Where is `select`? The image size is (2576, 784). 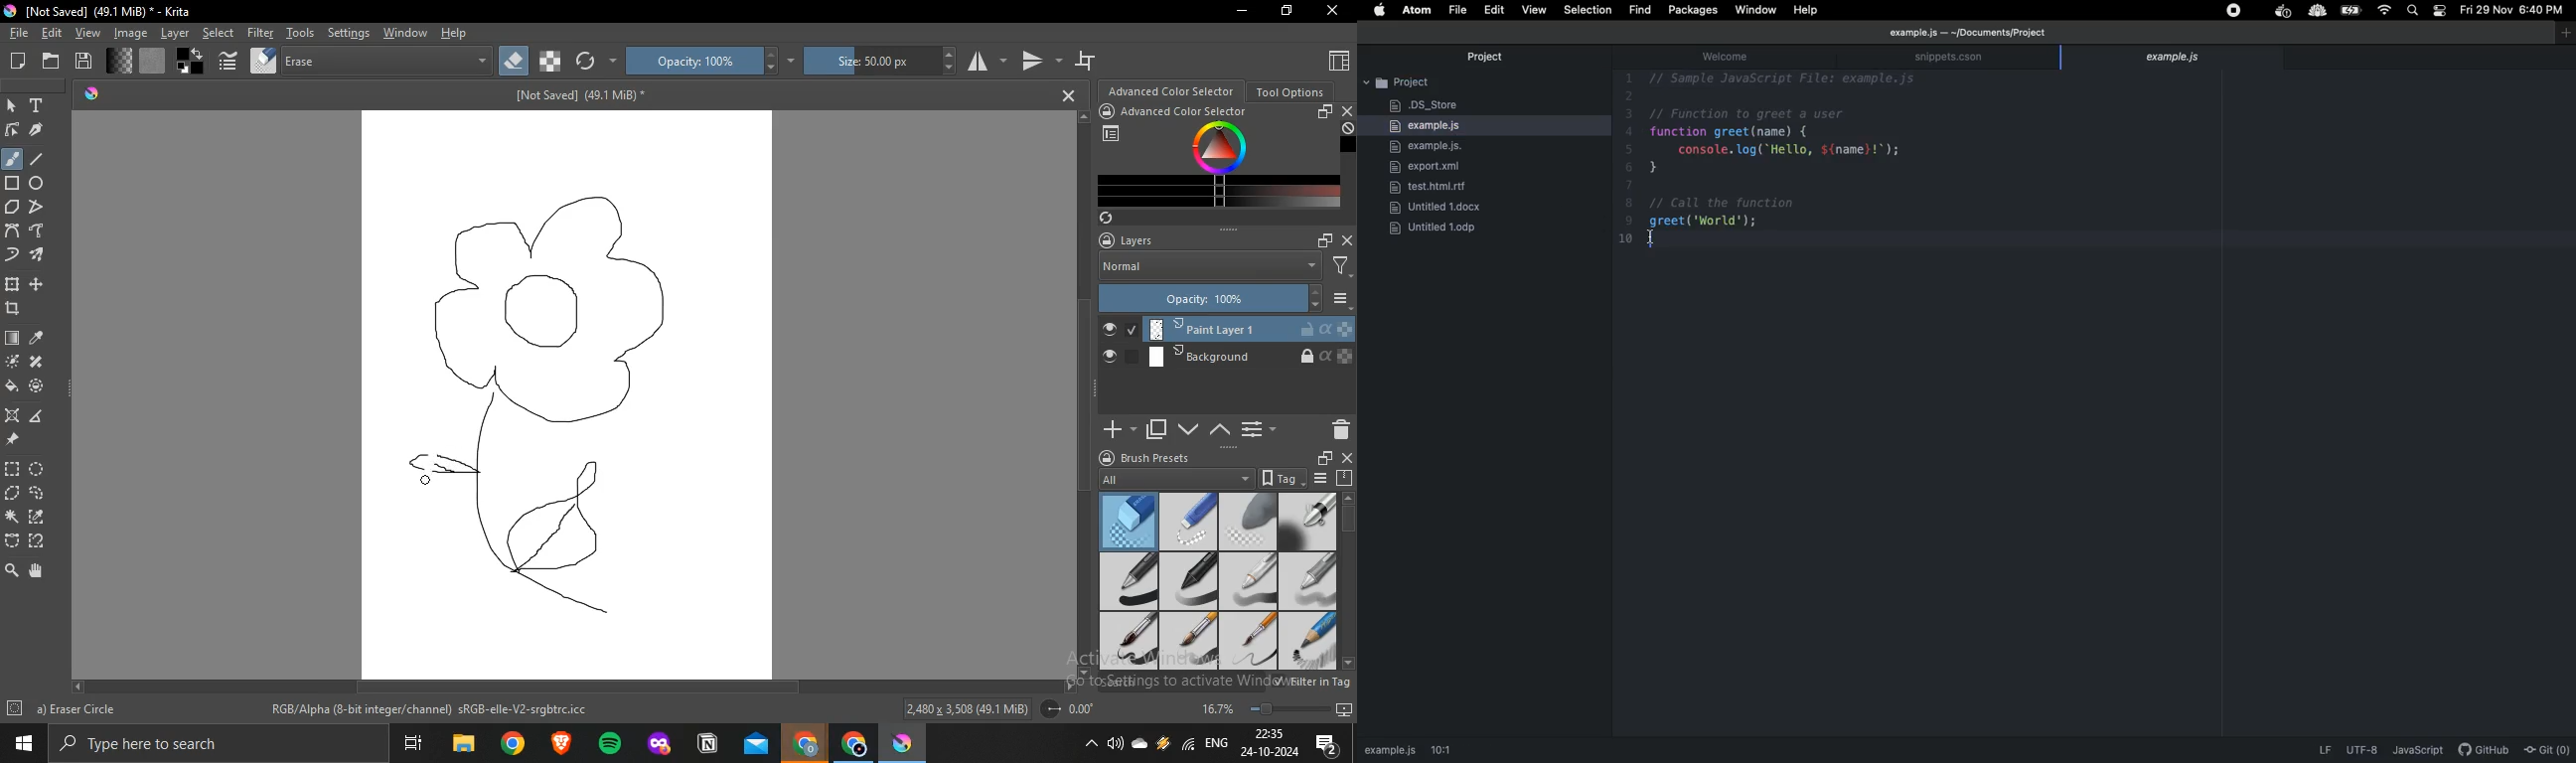 select is located at coordinates (219, 33).